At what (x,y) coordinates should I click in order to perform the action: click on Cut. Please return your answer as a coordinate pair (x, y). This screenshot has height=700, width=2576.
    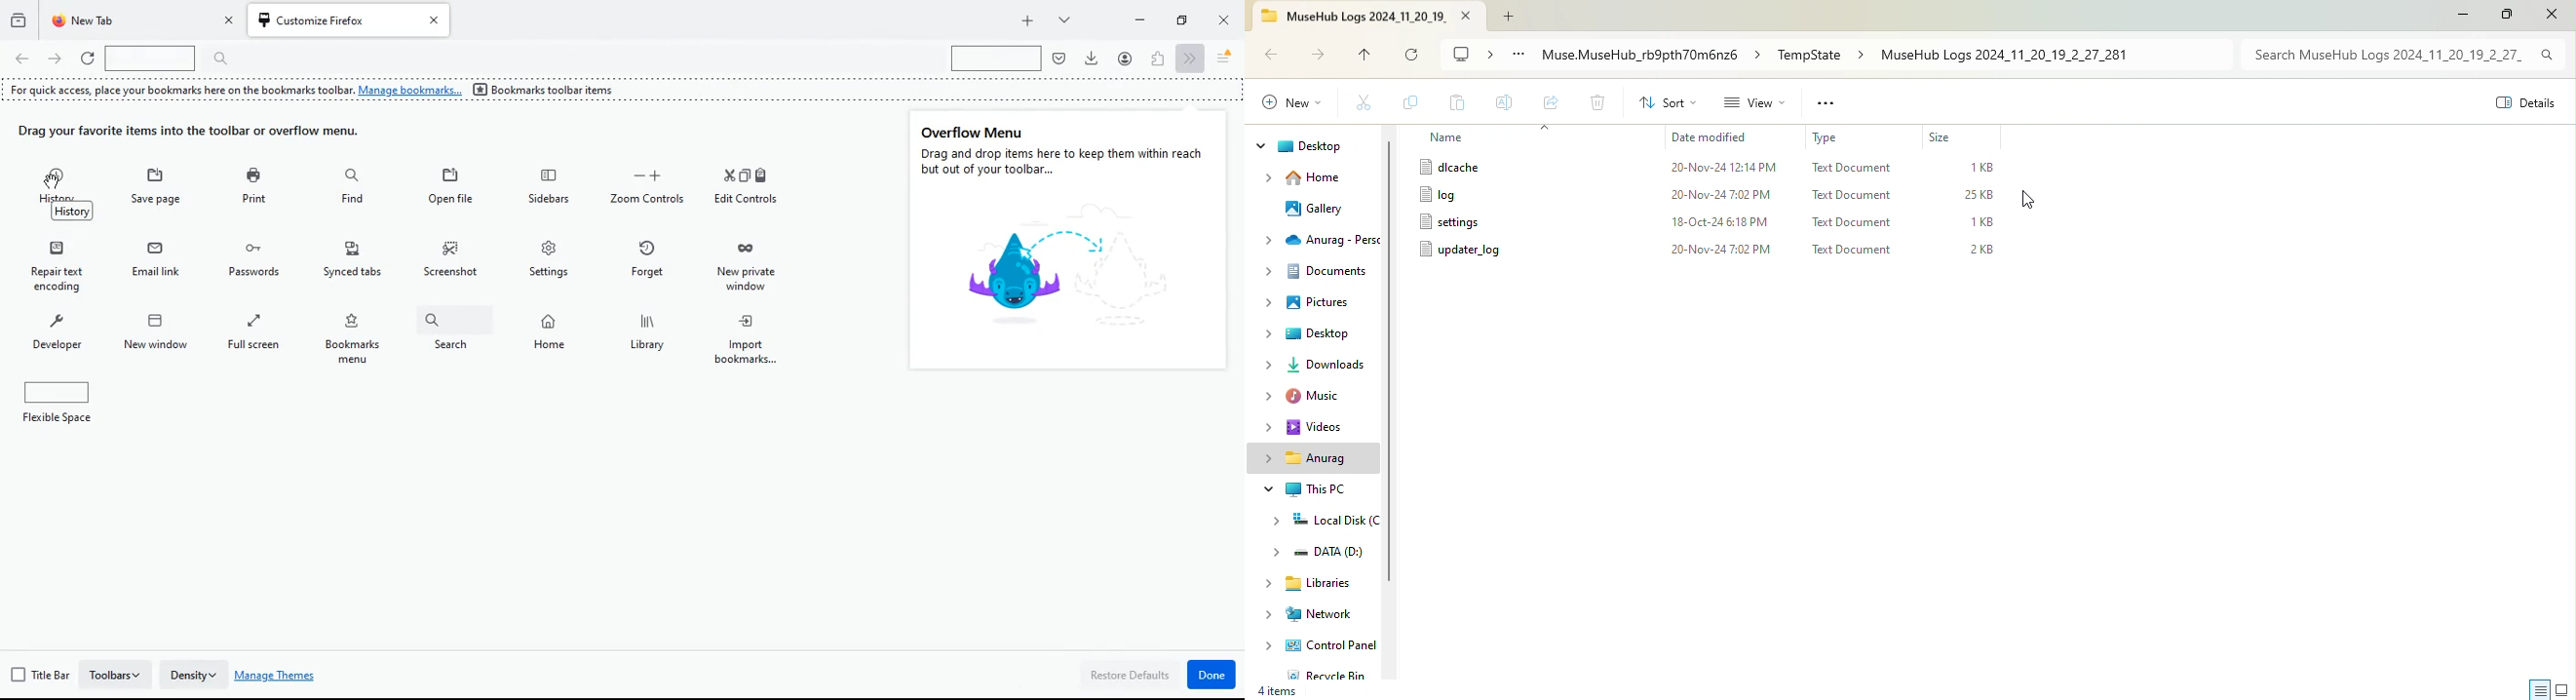
    Looking at the image, I should click on (1368, 103).